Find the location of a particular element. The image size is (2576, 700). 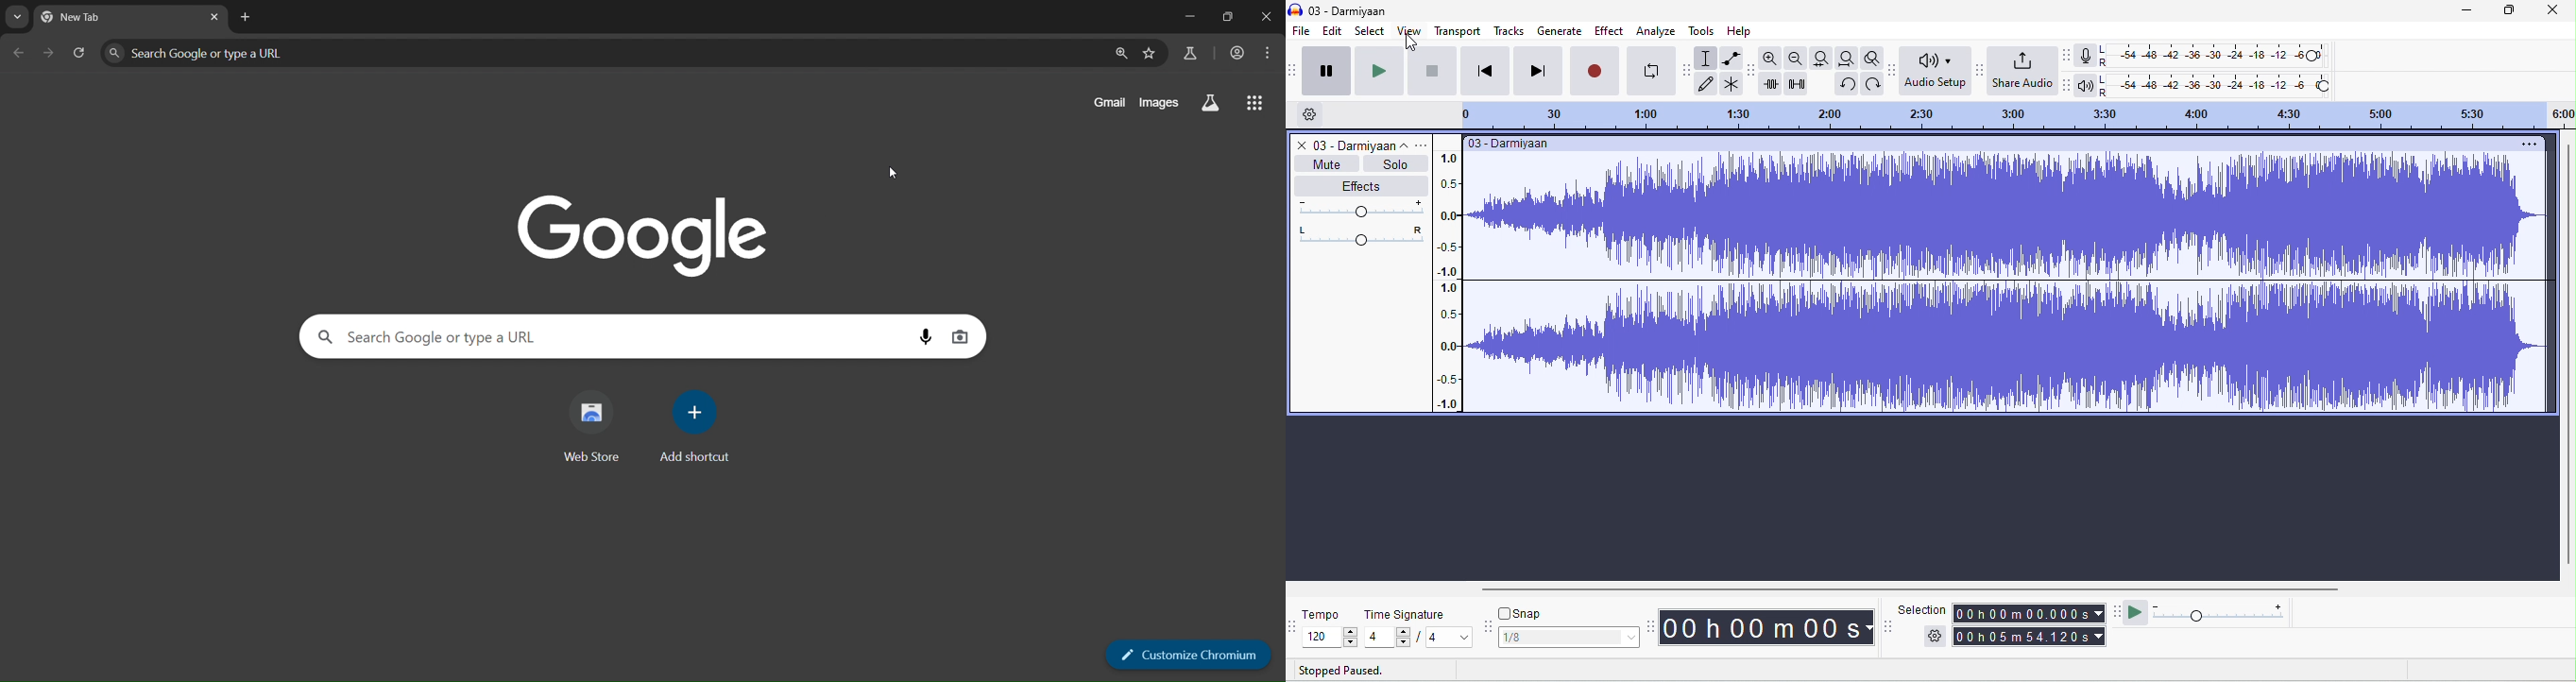

R is located at coordinates (2106, 94).